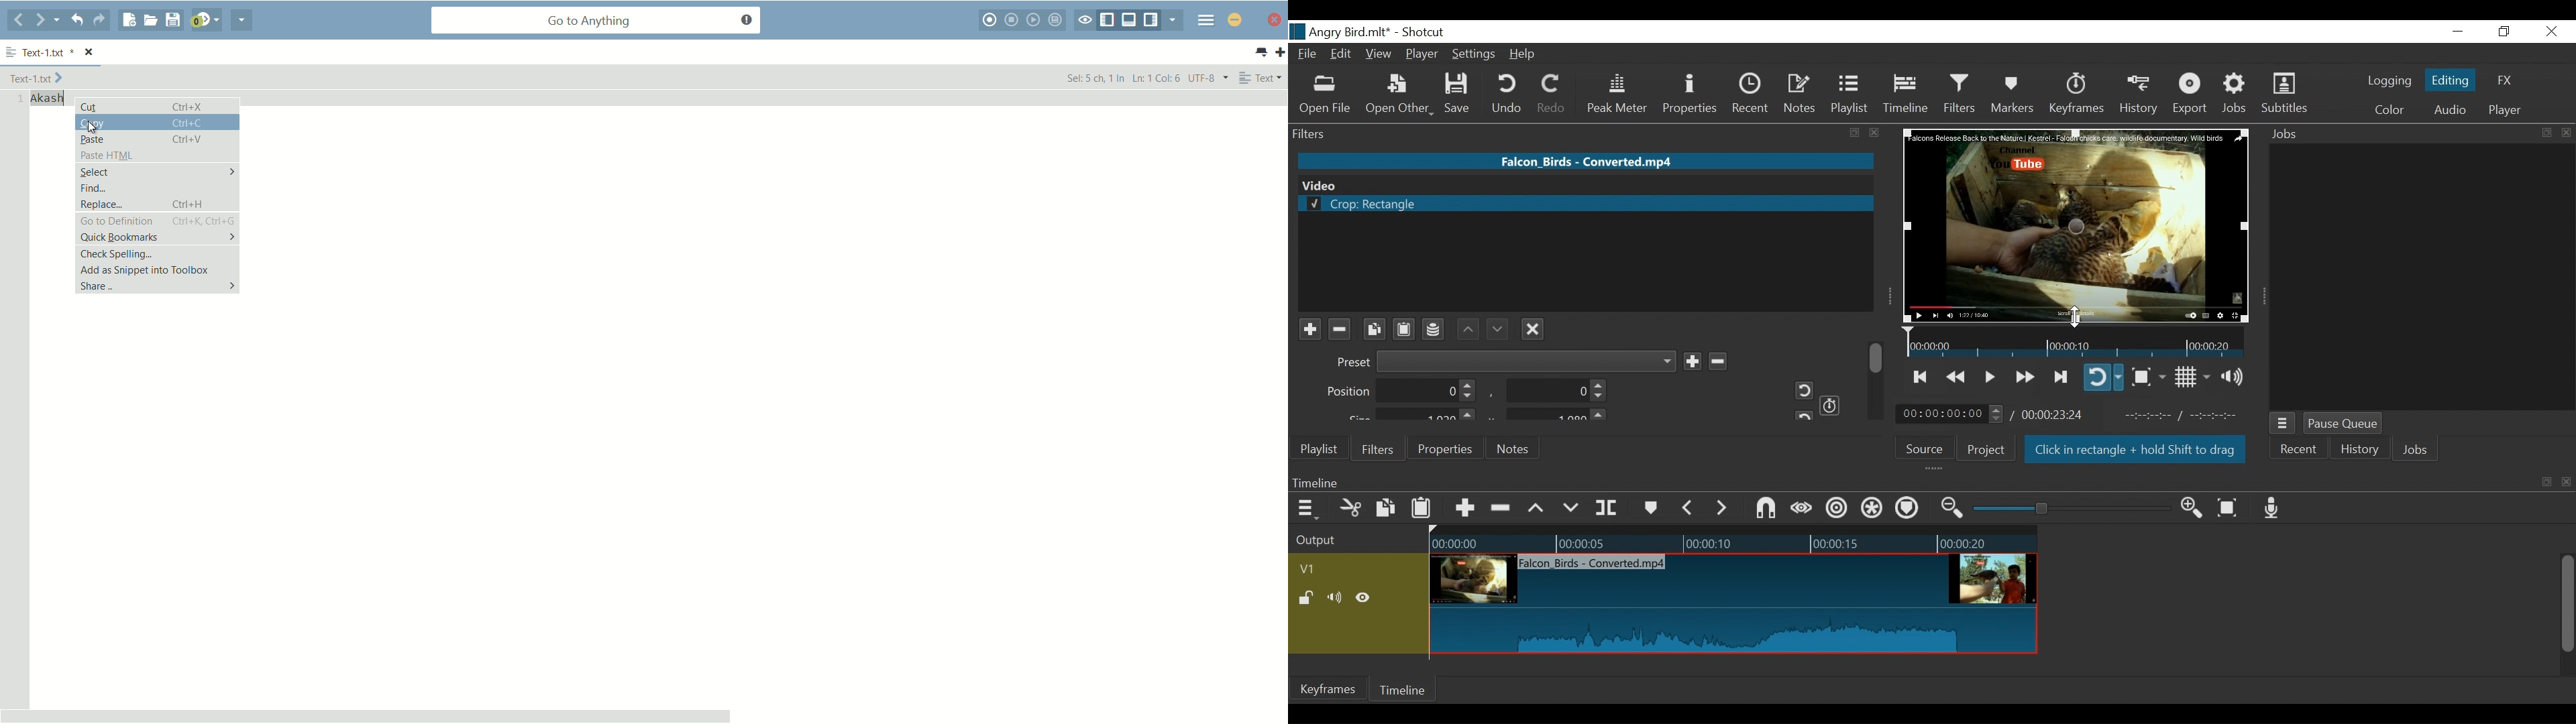 The image size is (2576, 728). I want to click on Color, so click(2386, 110).